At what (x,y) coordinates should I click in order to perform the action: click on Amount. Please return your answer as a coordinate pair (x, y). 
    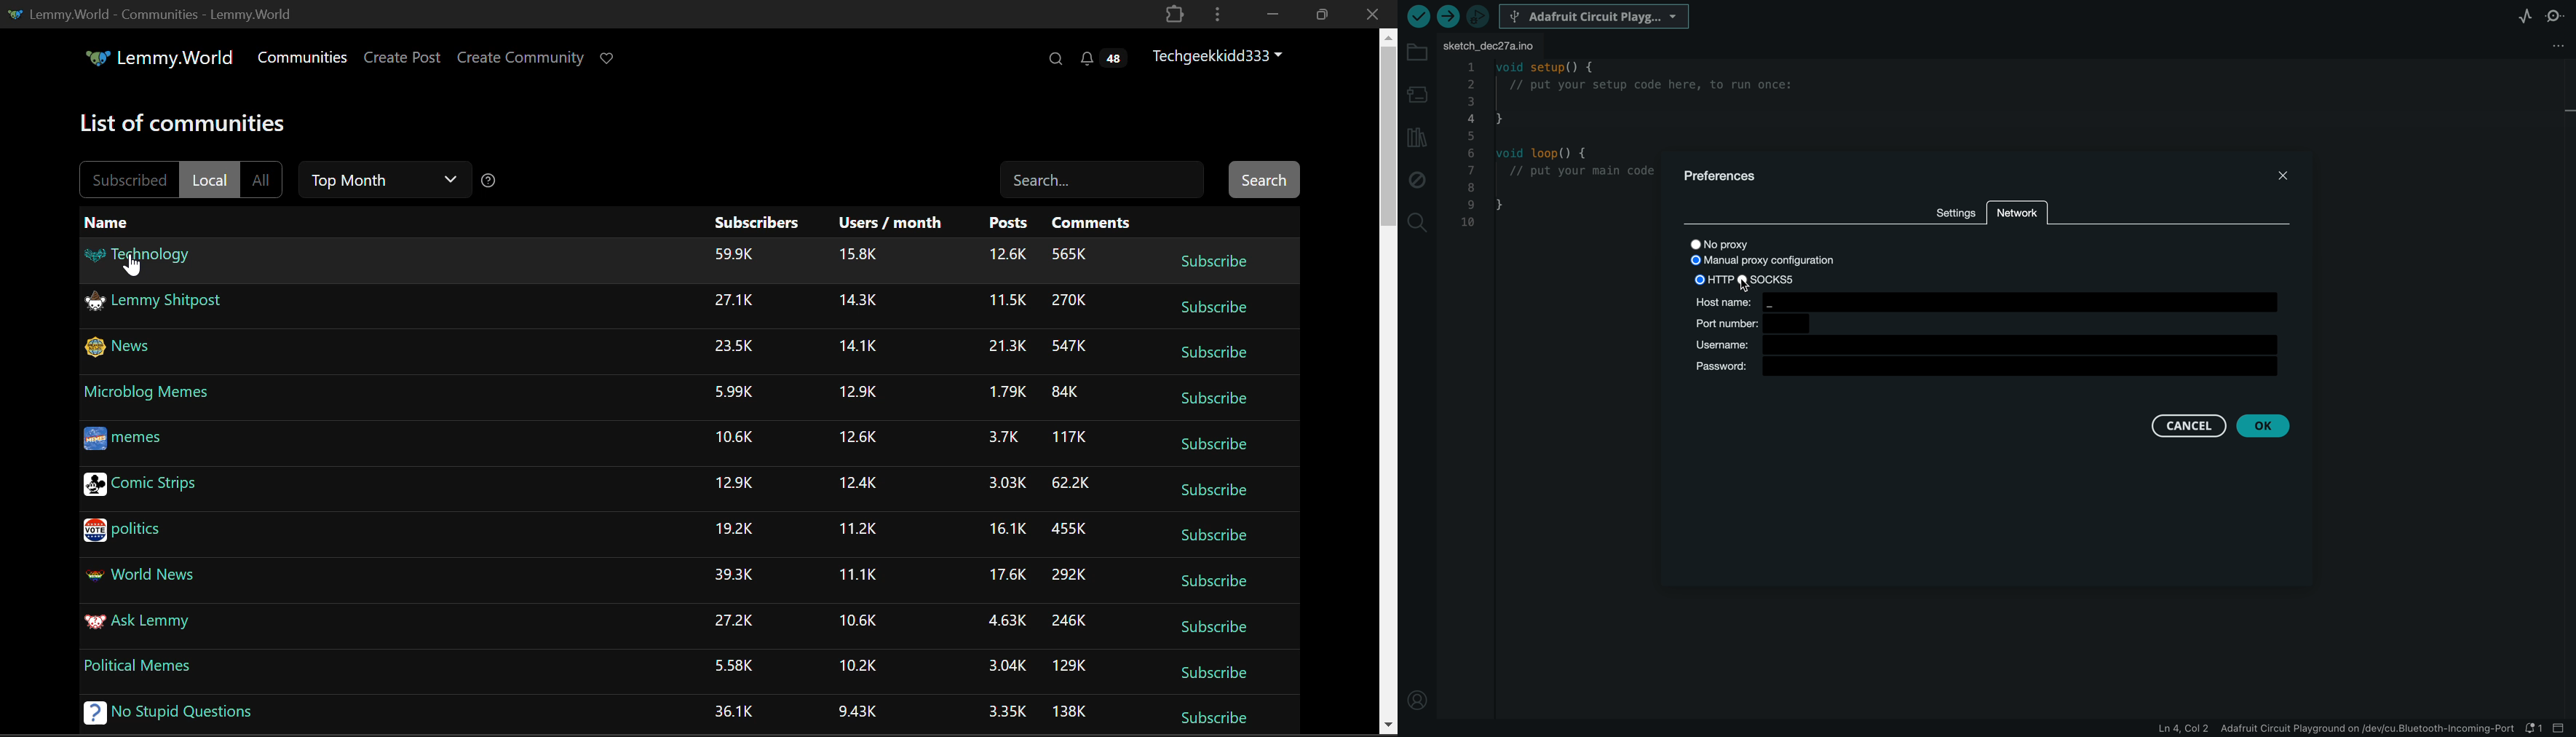
    Looking at the image, I should click on (733, 299).